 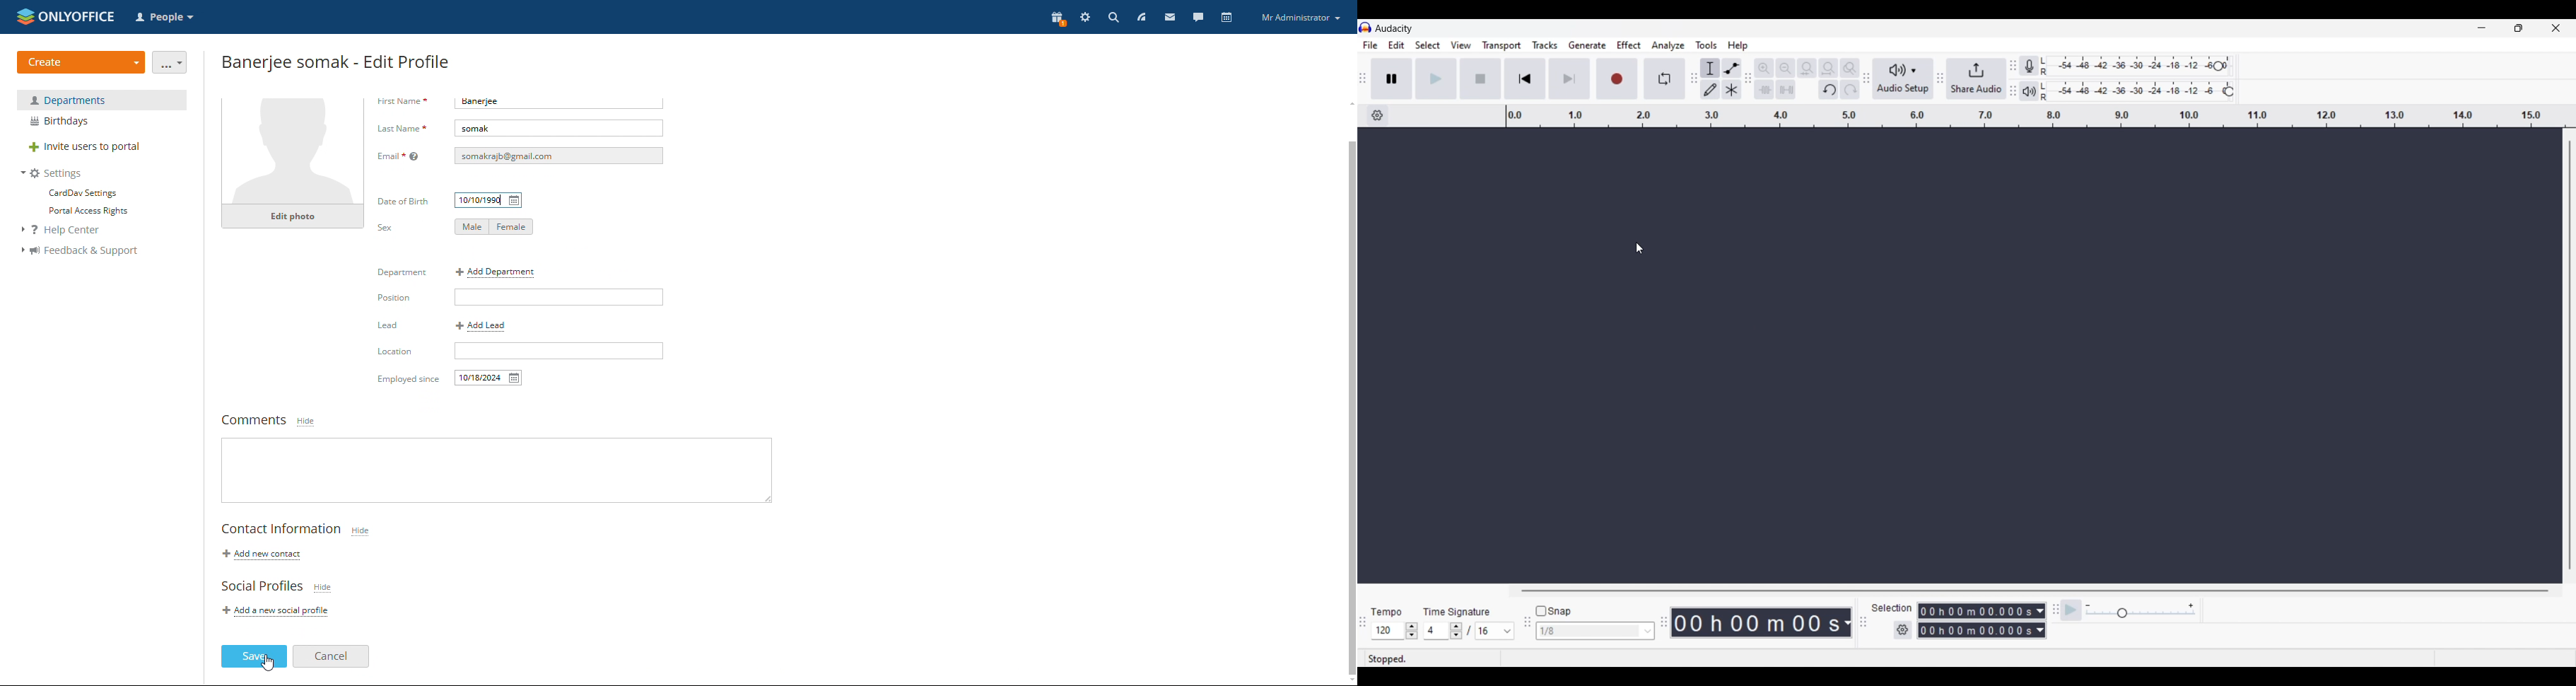 I want to click on Status of recording, so click(x=1432, y=659).